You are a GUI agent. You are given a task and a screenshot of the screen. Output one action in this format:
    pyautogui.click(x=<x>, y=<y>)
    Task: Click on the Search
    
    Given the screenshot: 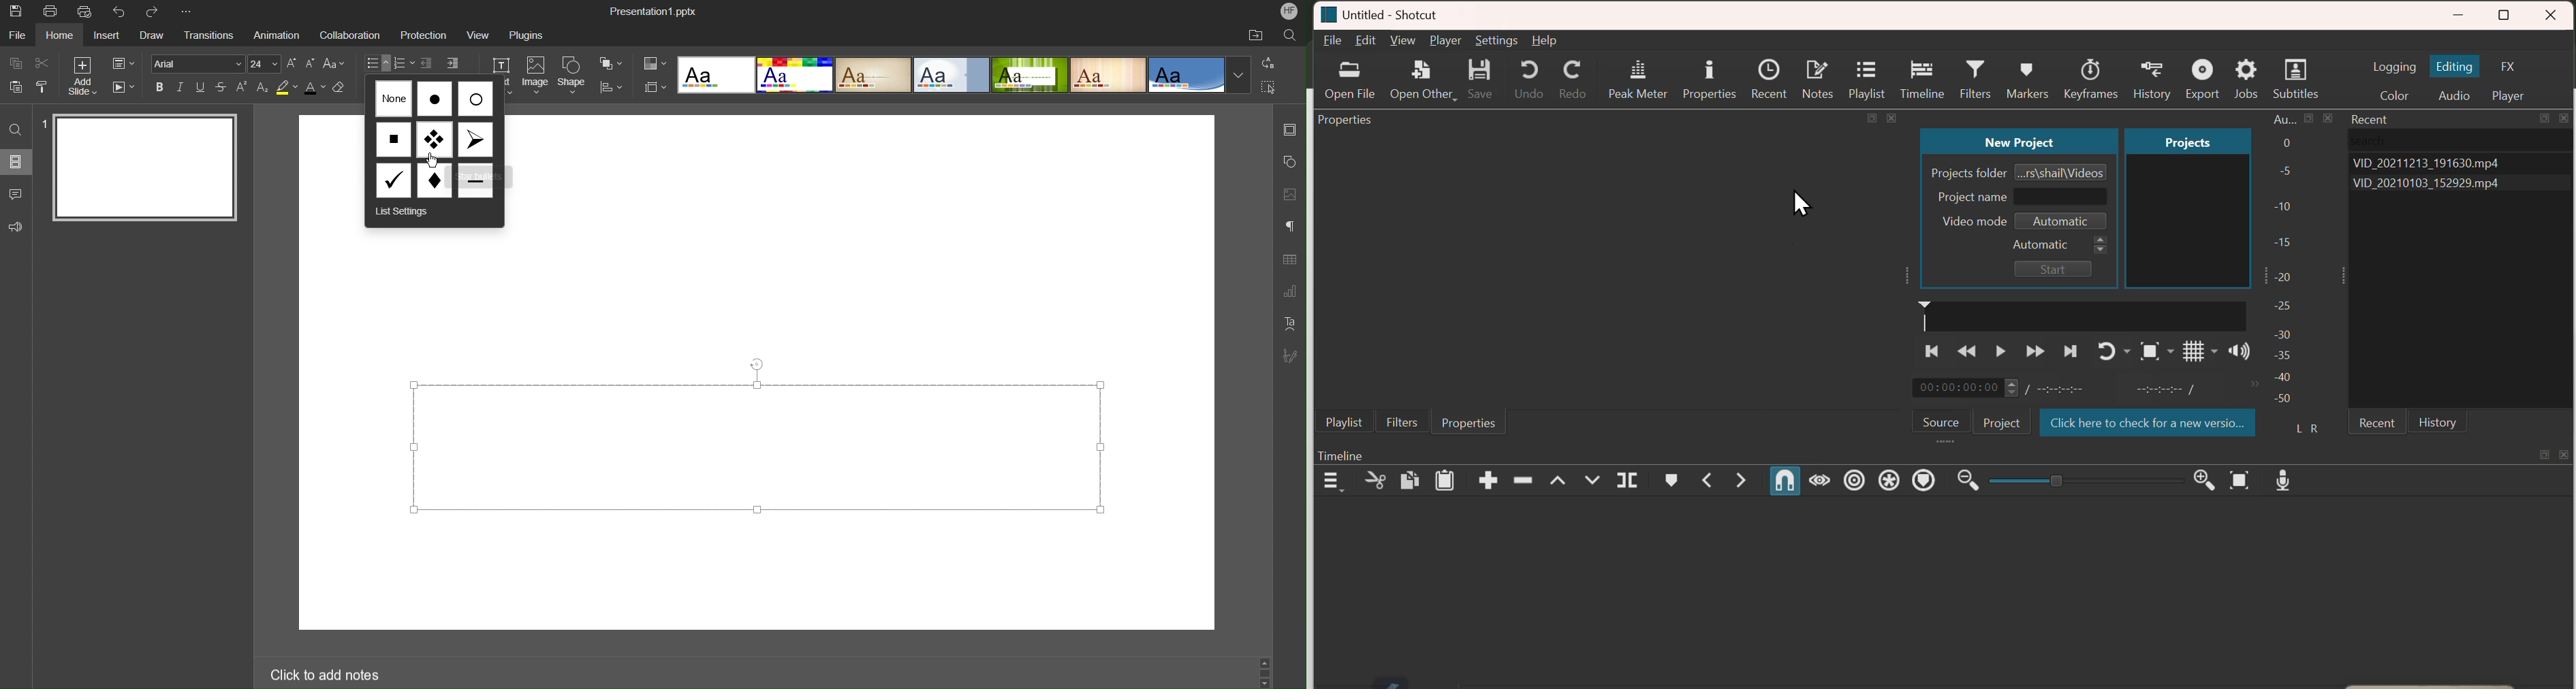 What is the action you would take?
    pyautogui.click(x=1289, y=34)
    